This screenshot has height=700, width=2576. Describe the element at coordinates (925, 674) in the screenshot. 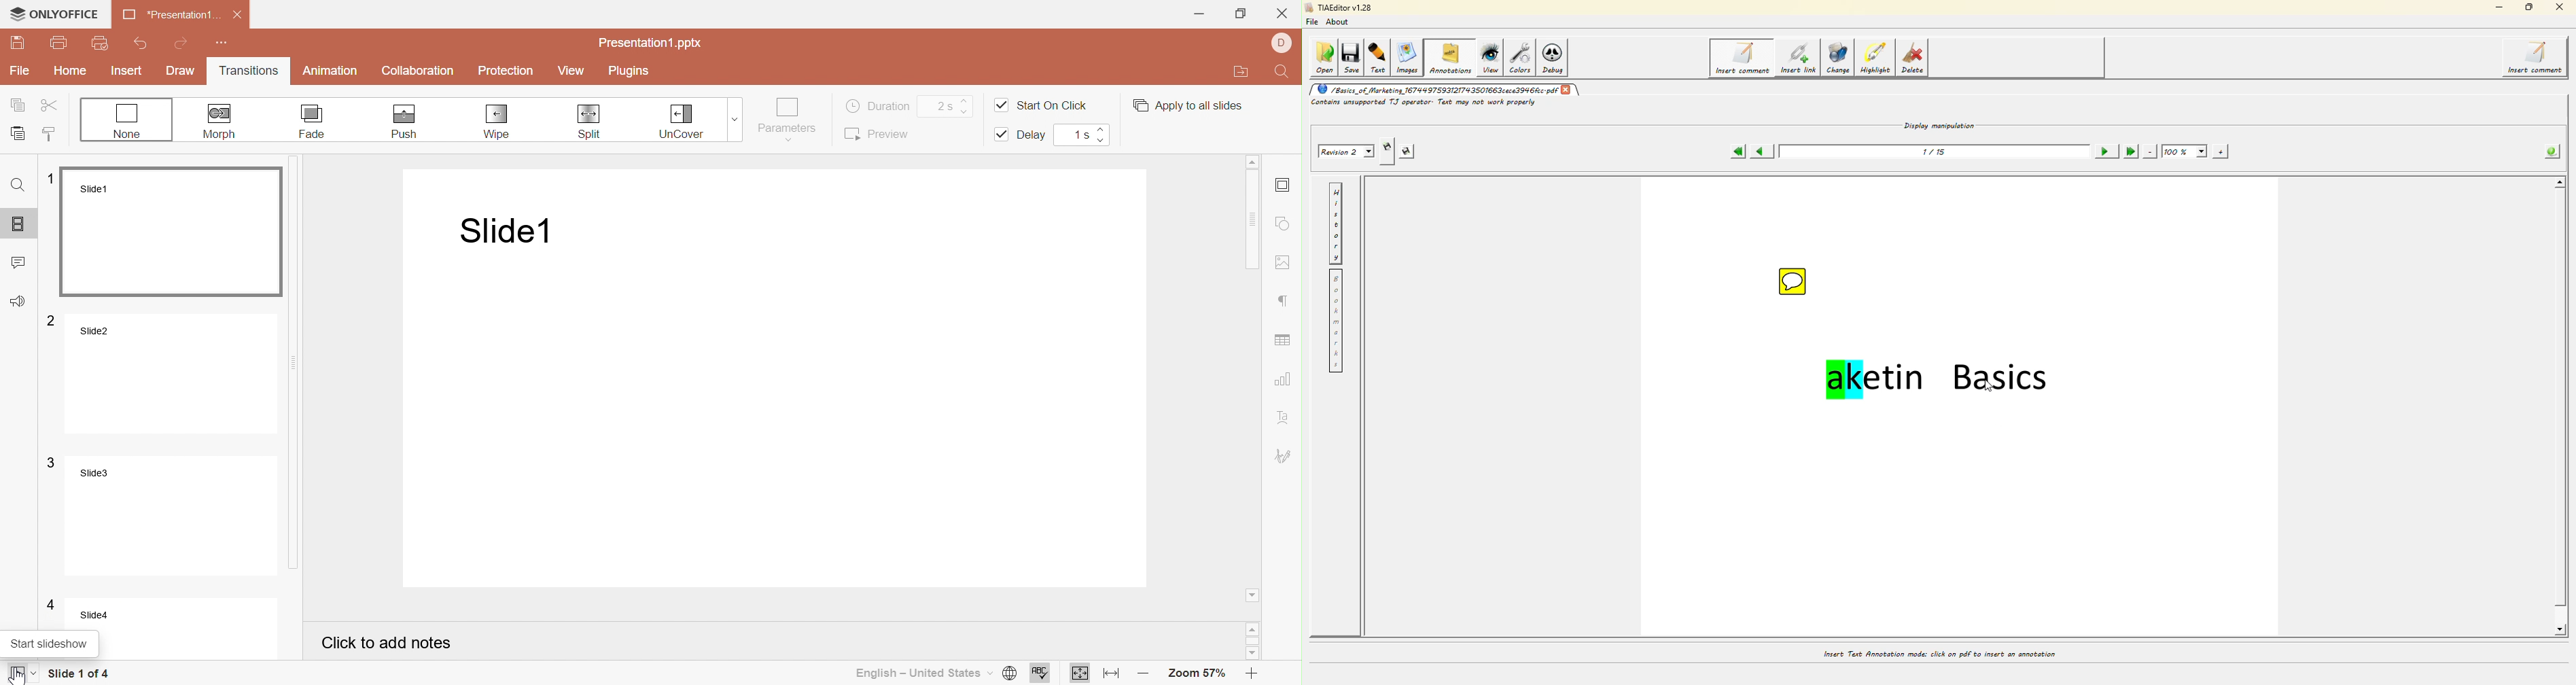

I see `English - United States` at that location.